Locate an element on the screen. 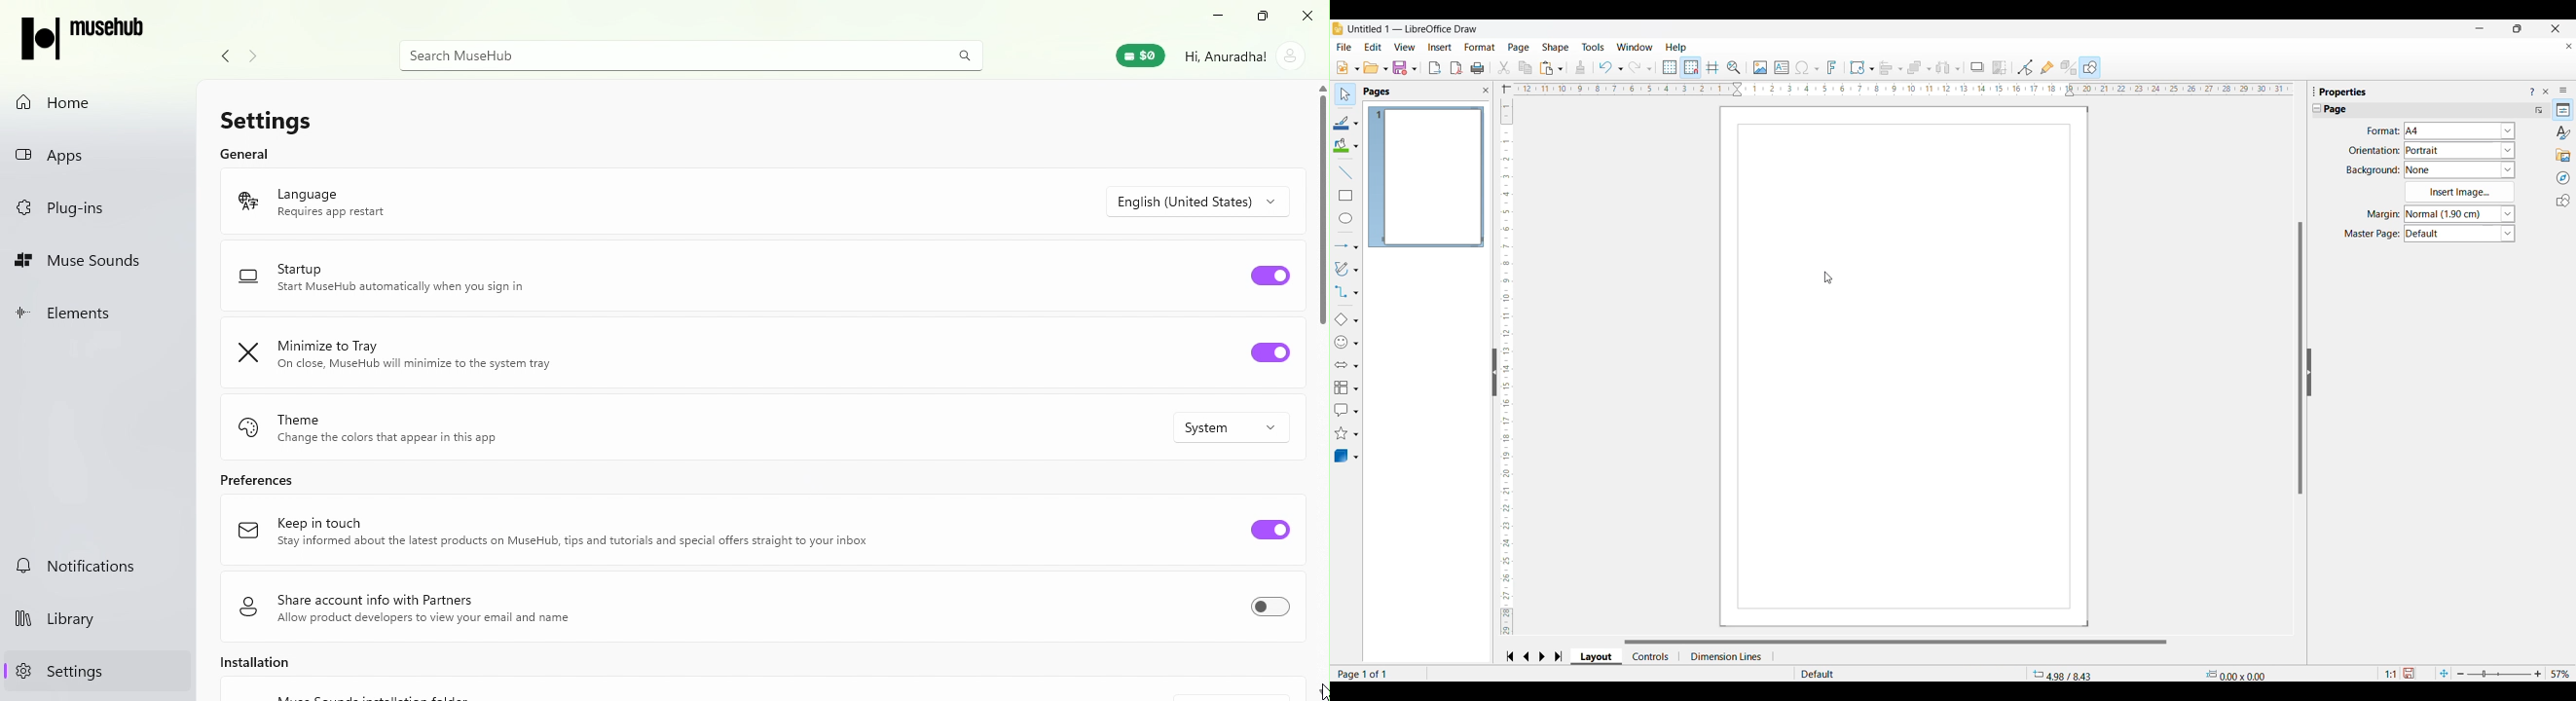 The height and width of the screenshot is (728, 2576). logo is located at coordinates (243, 428).